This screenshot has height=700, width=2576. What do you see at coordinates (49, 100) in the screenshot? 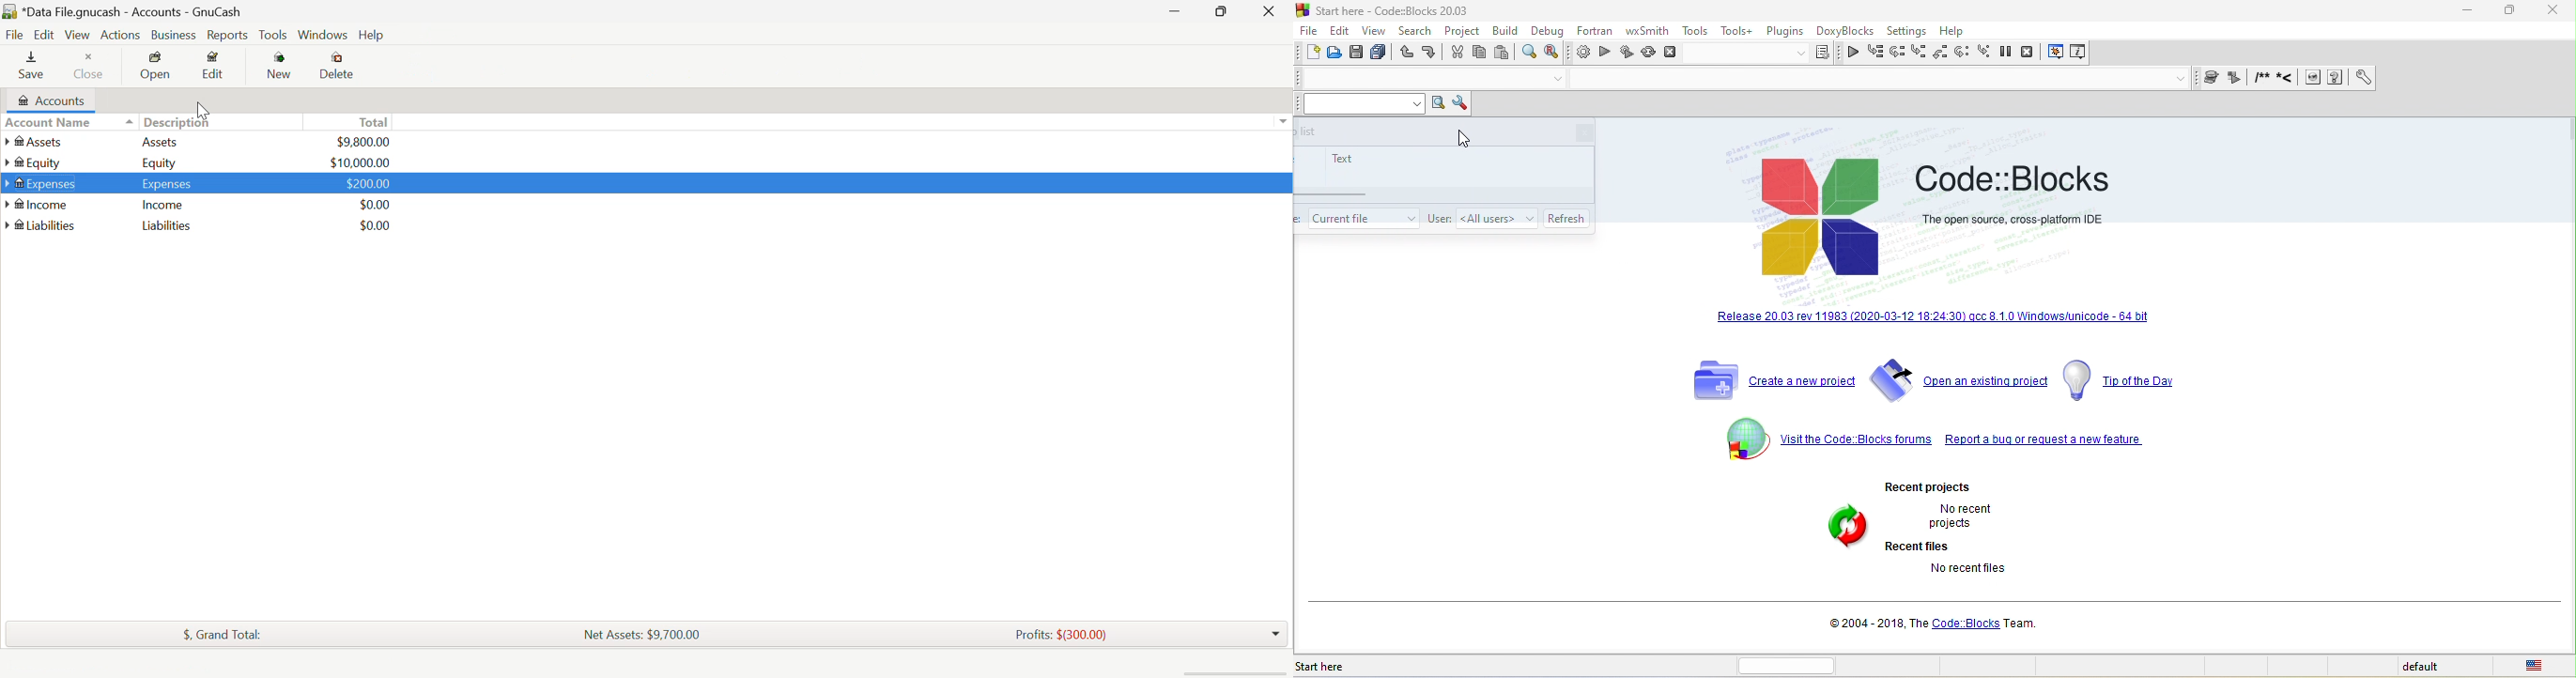
I see `Accounts` at bounding box center [49, 100].